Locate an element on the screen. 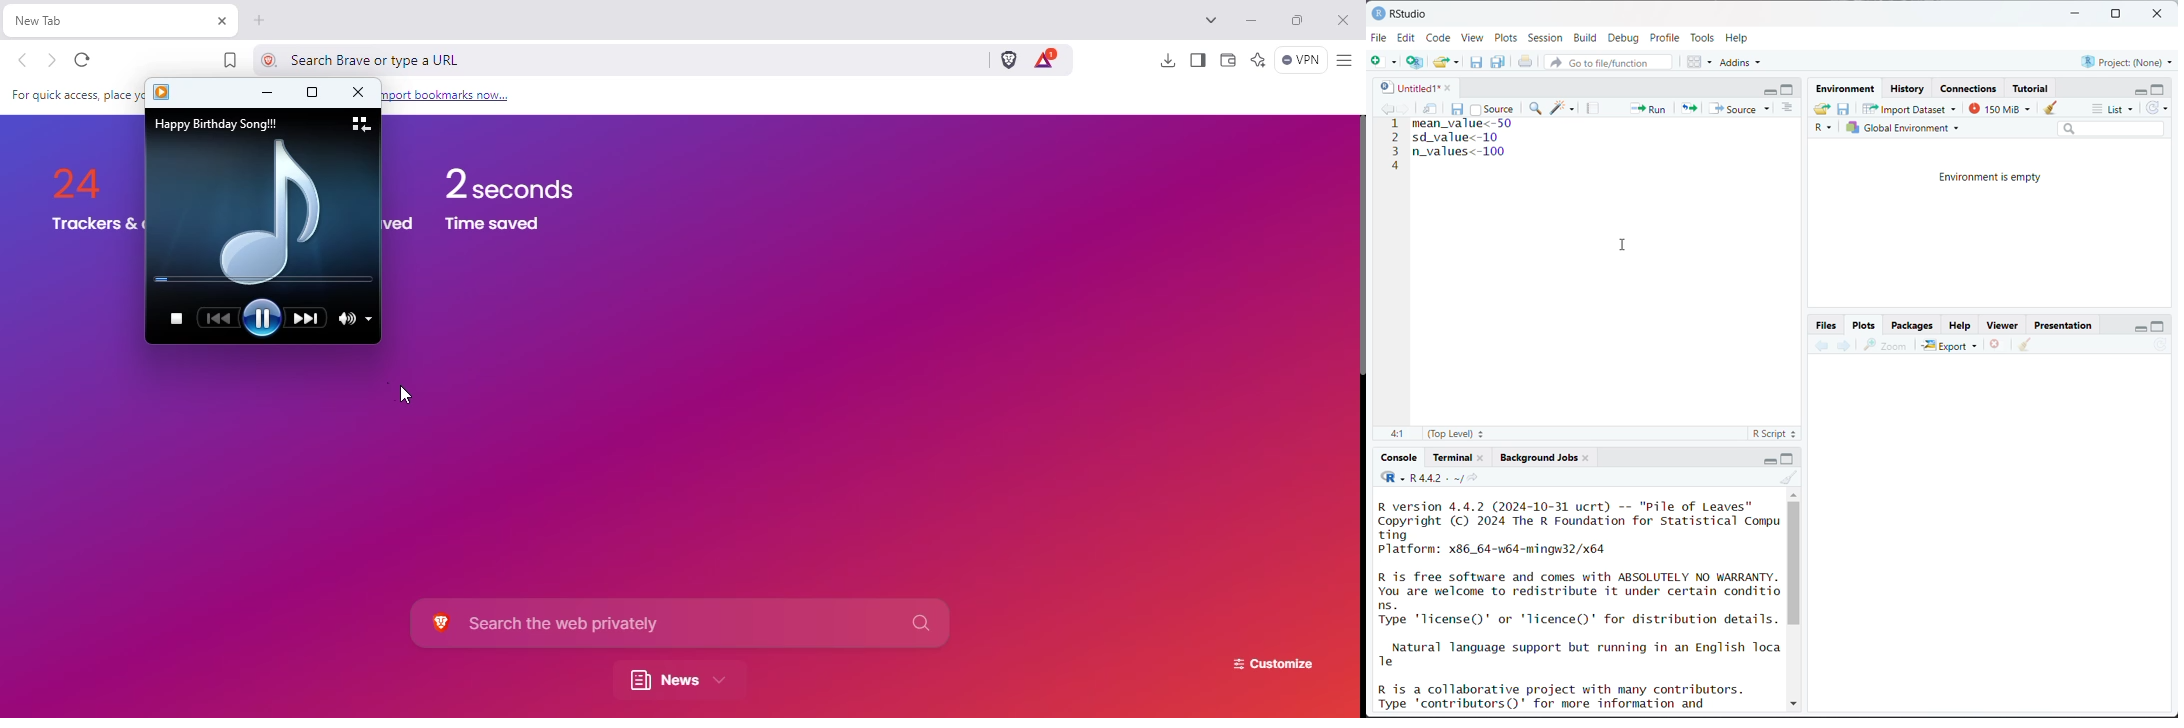 The width and height of the screenshot is (2184, 728). brave shields is located at coordinates (1009, 59).